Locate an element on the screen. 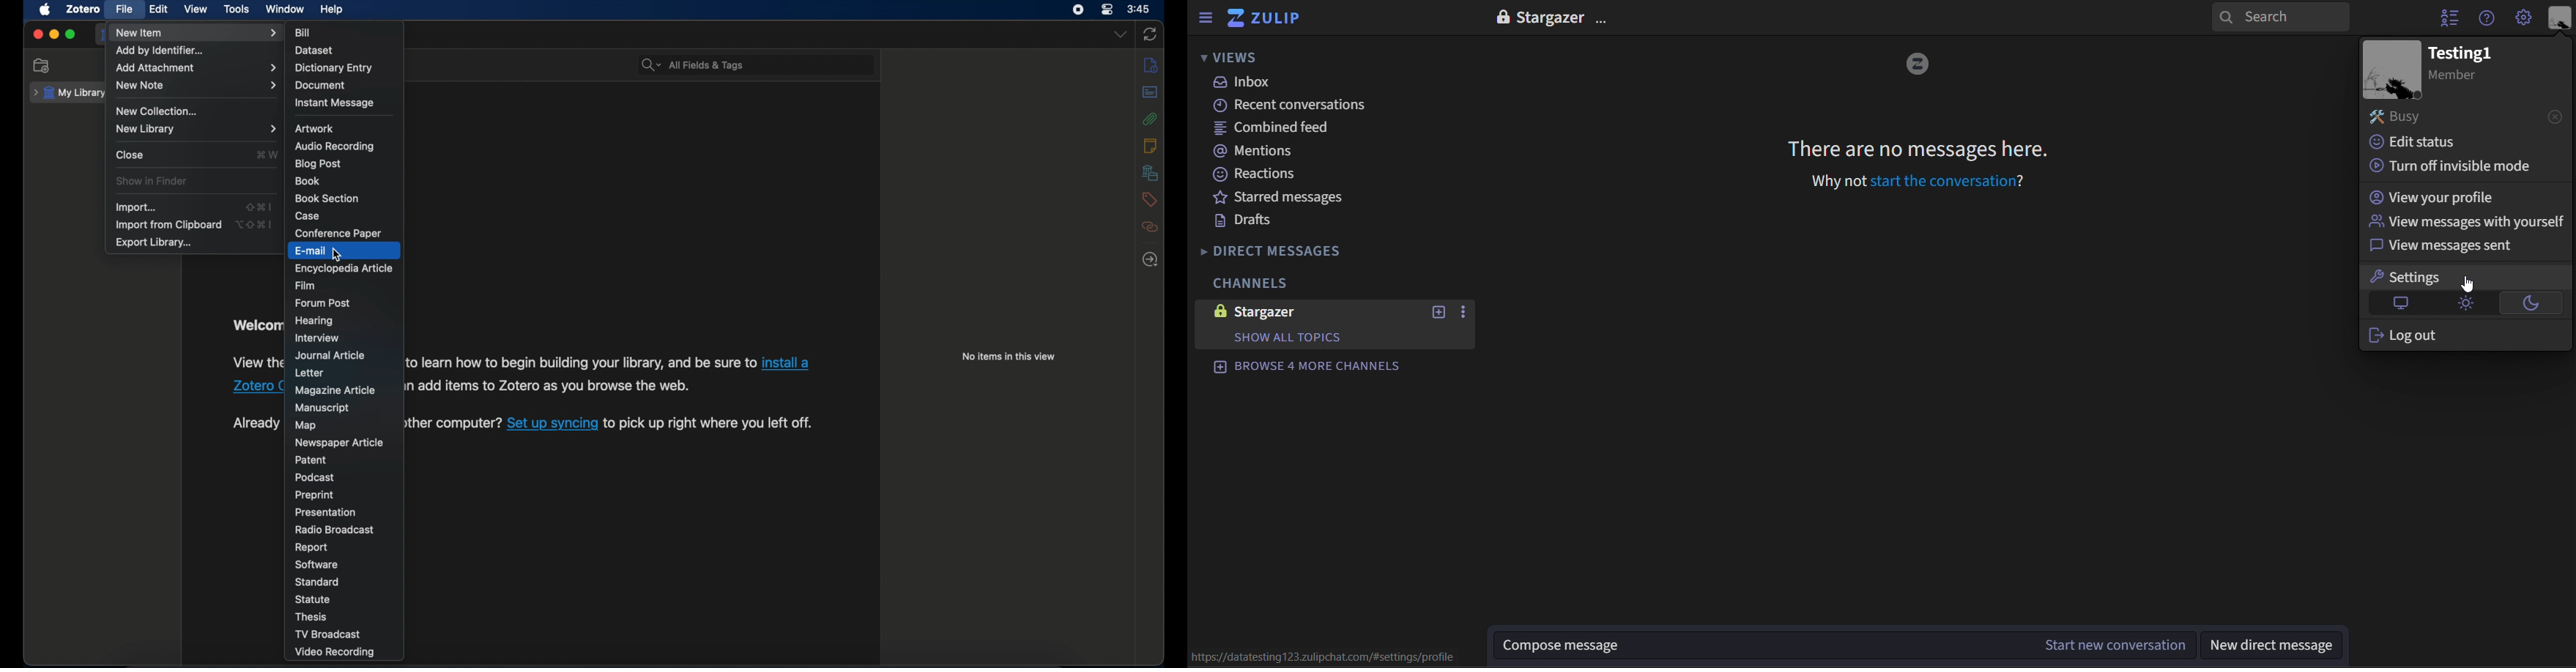 The width and height of the screenshot is (2576, 672). drafts is located at coordinates (1247, 220).